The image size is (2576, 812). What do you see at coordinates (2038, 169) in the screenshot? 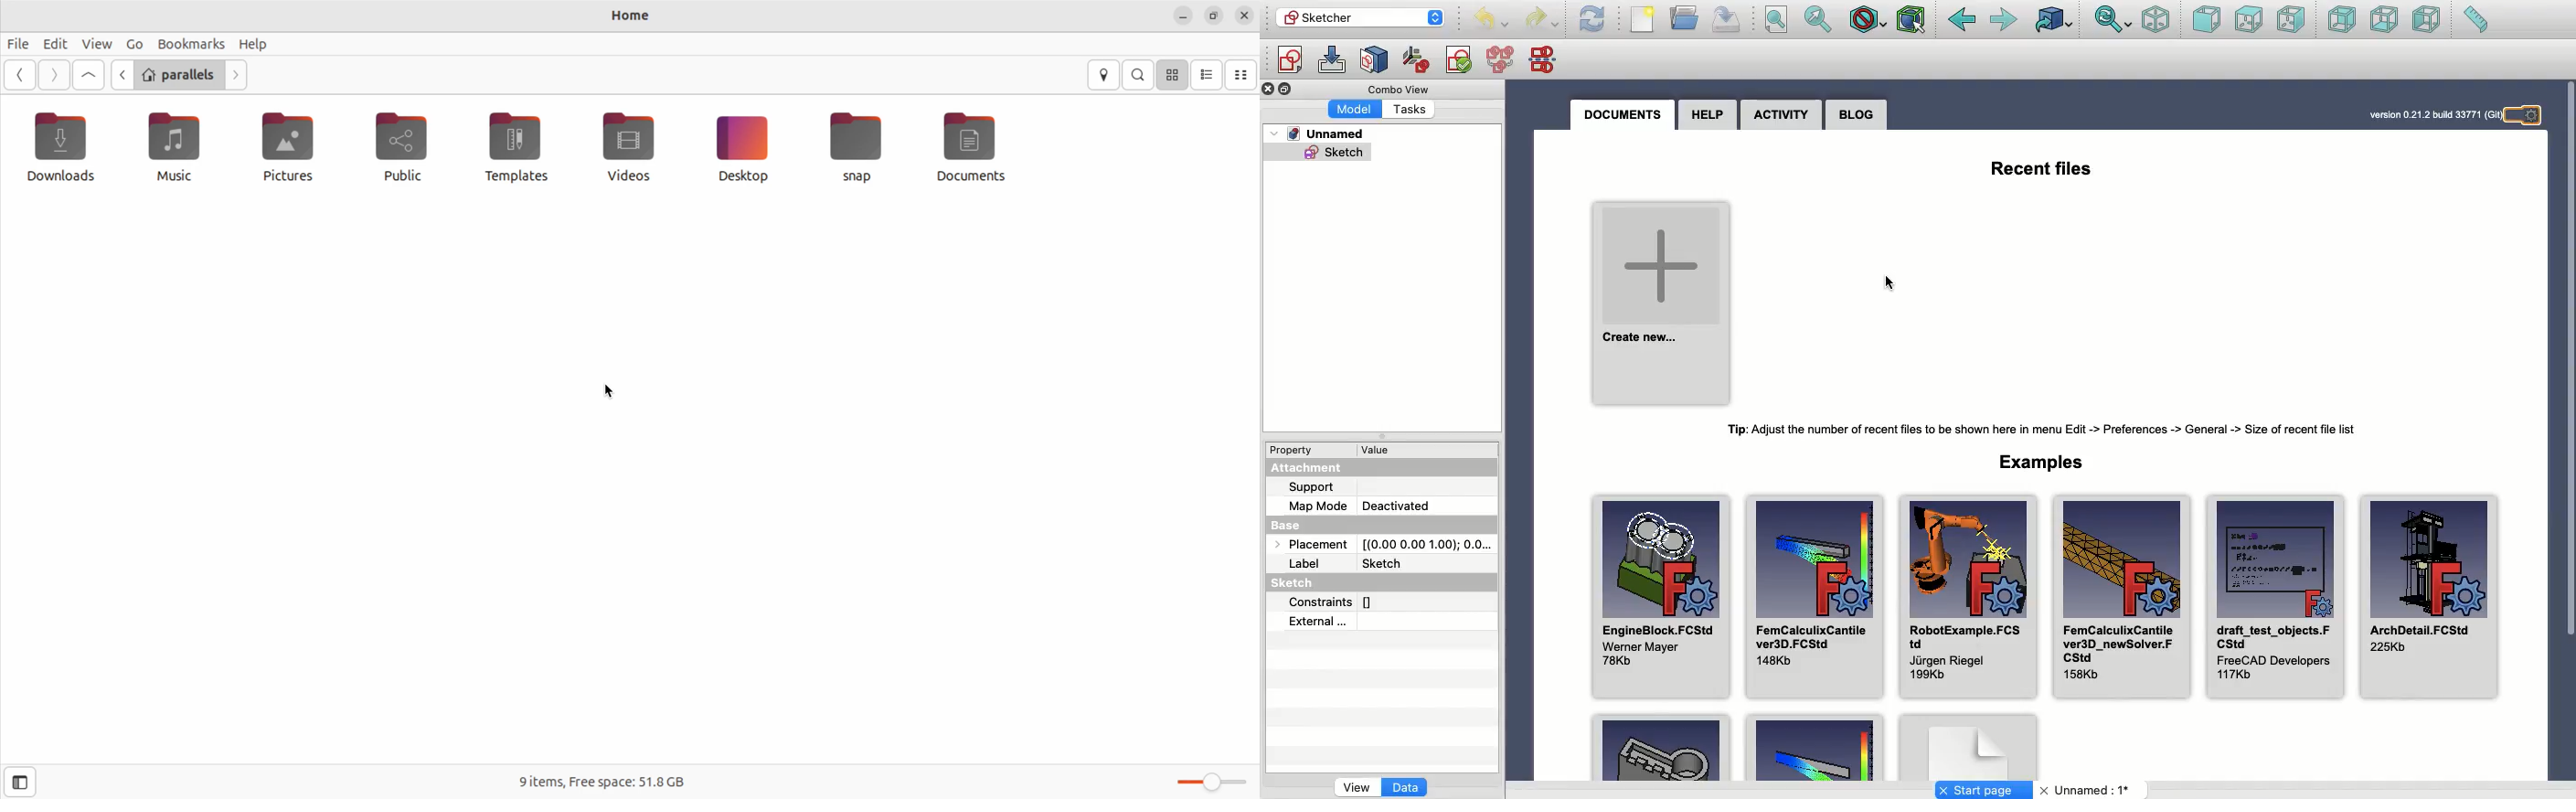
I see `Recent files` at bounding box center [2038, 169].